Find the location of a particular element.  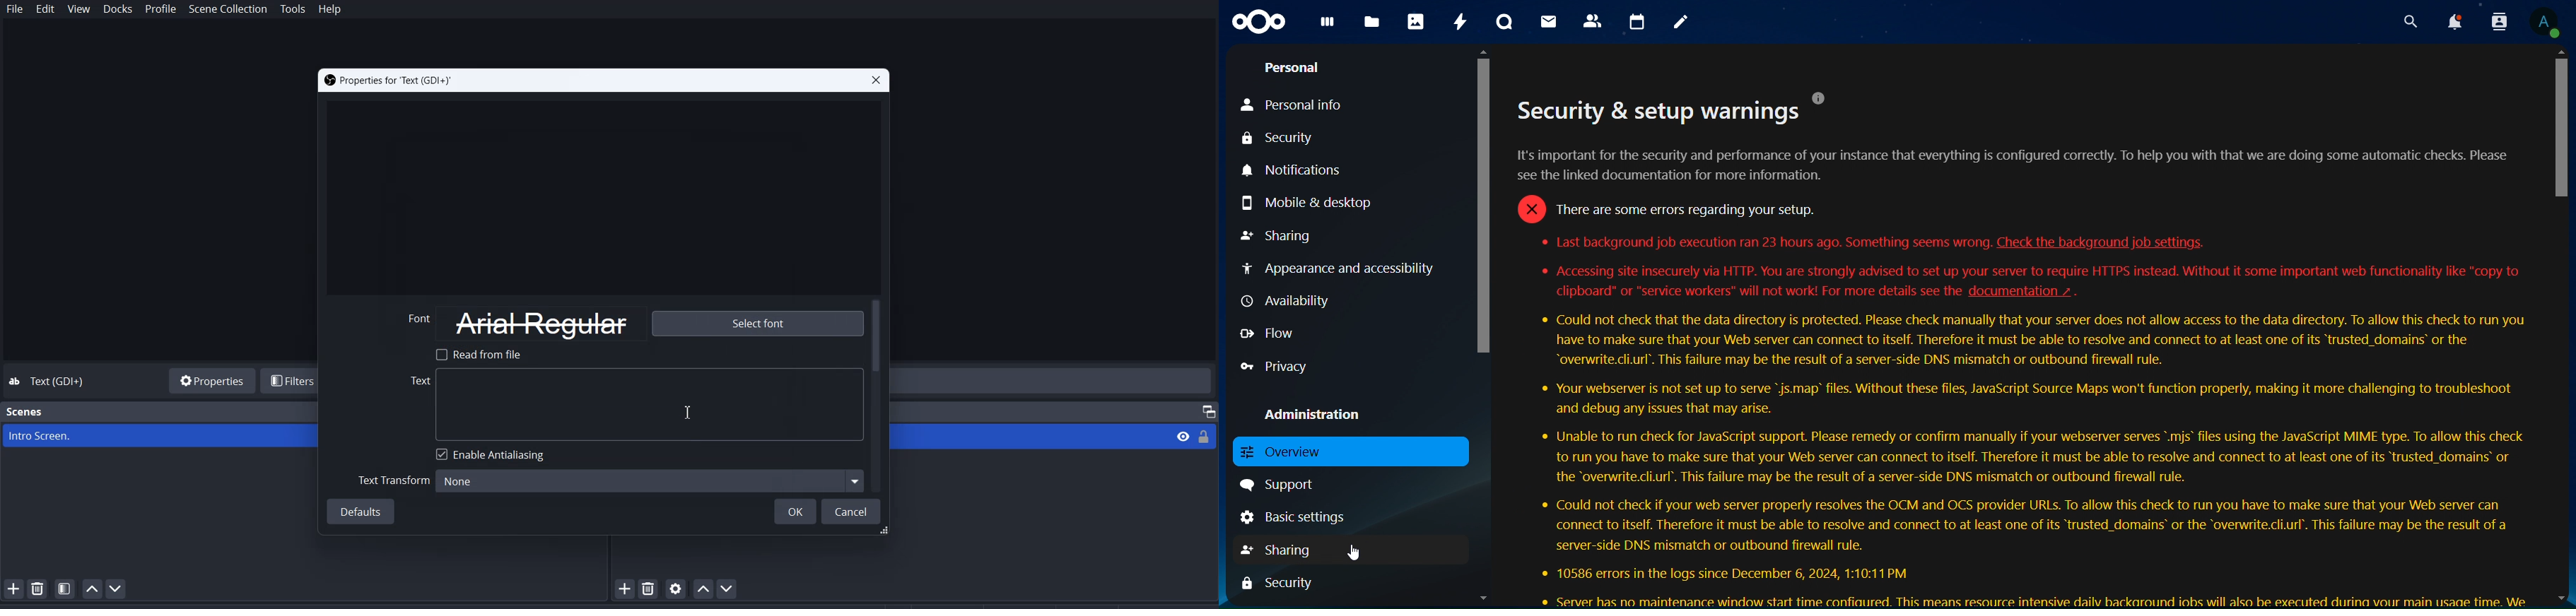

privacy is located at coordinates (1279, 365).